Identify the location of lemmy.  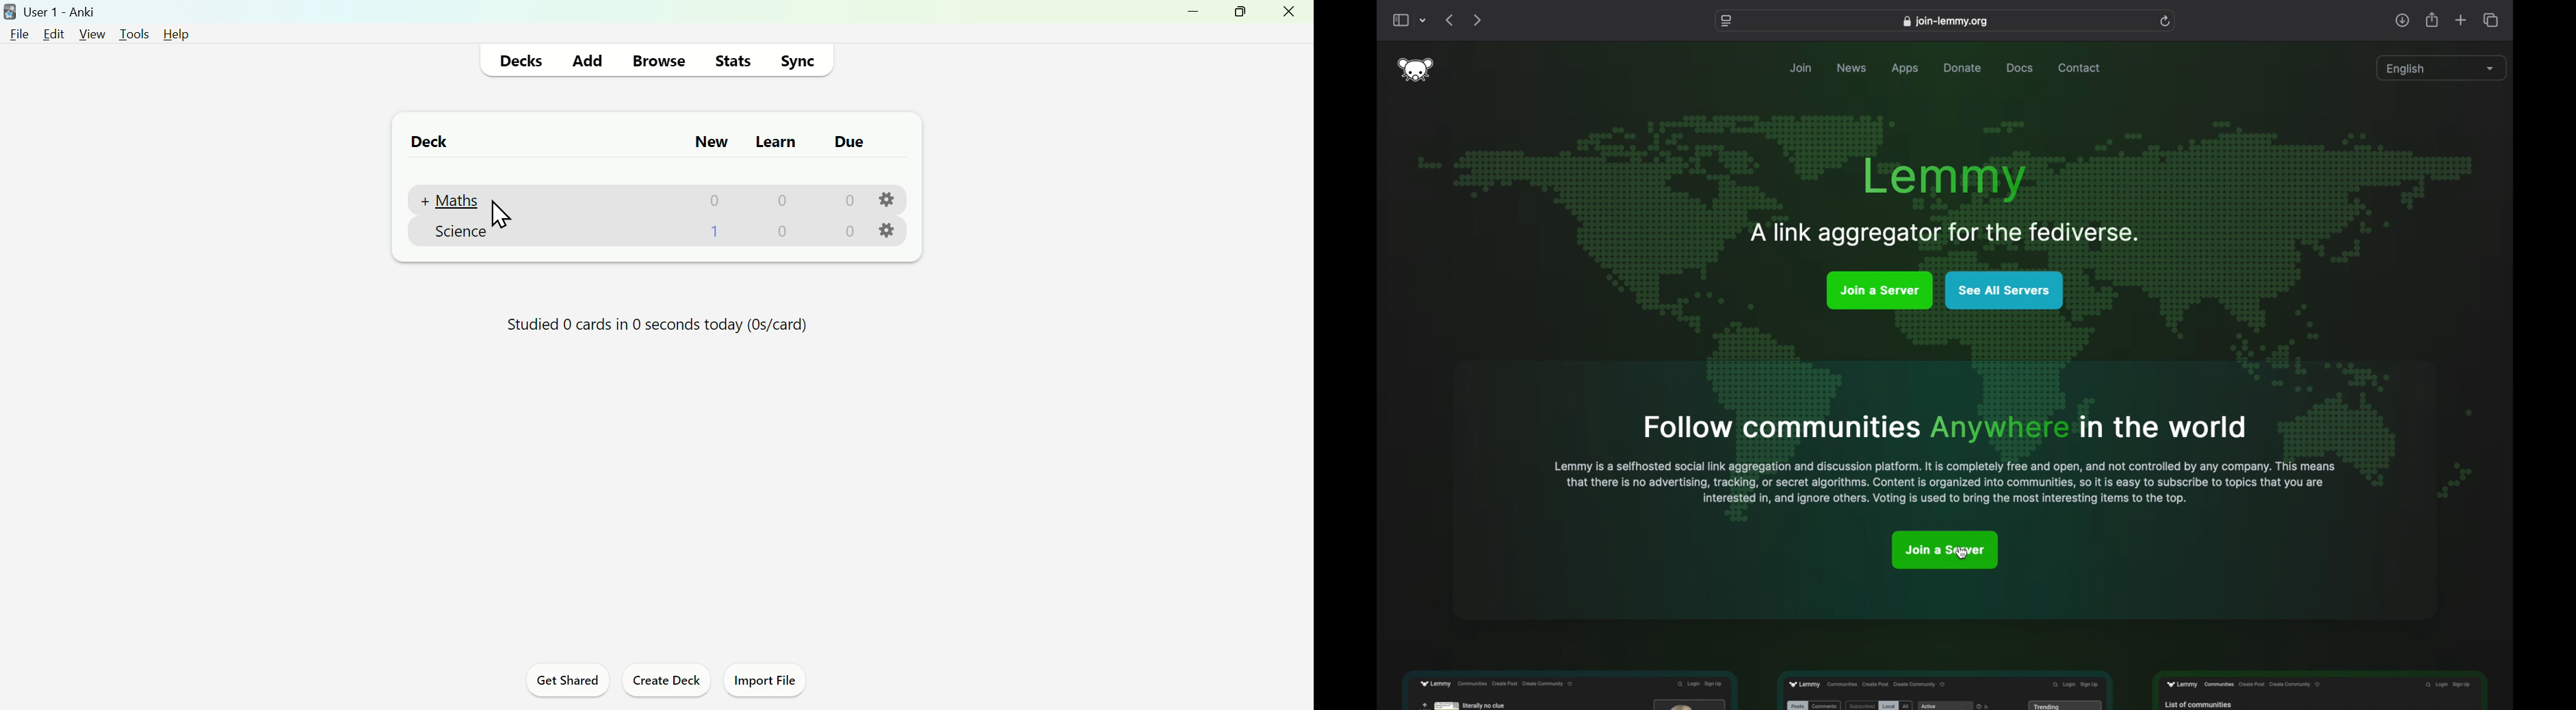
(1948, 179).